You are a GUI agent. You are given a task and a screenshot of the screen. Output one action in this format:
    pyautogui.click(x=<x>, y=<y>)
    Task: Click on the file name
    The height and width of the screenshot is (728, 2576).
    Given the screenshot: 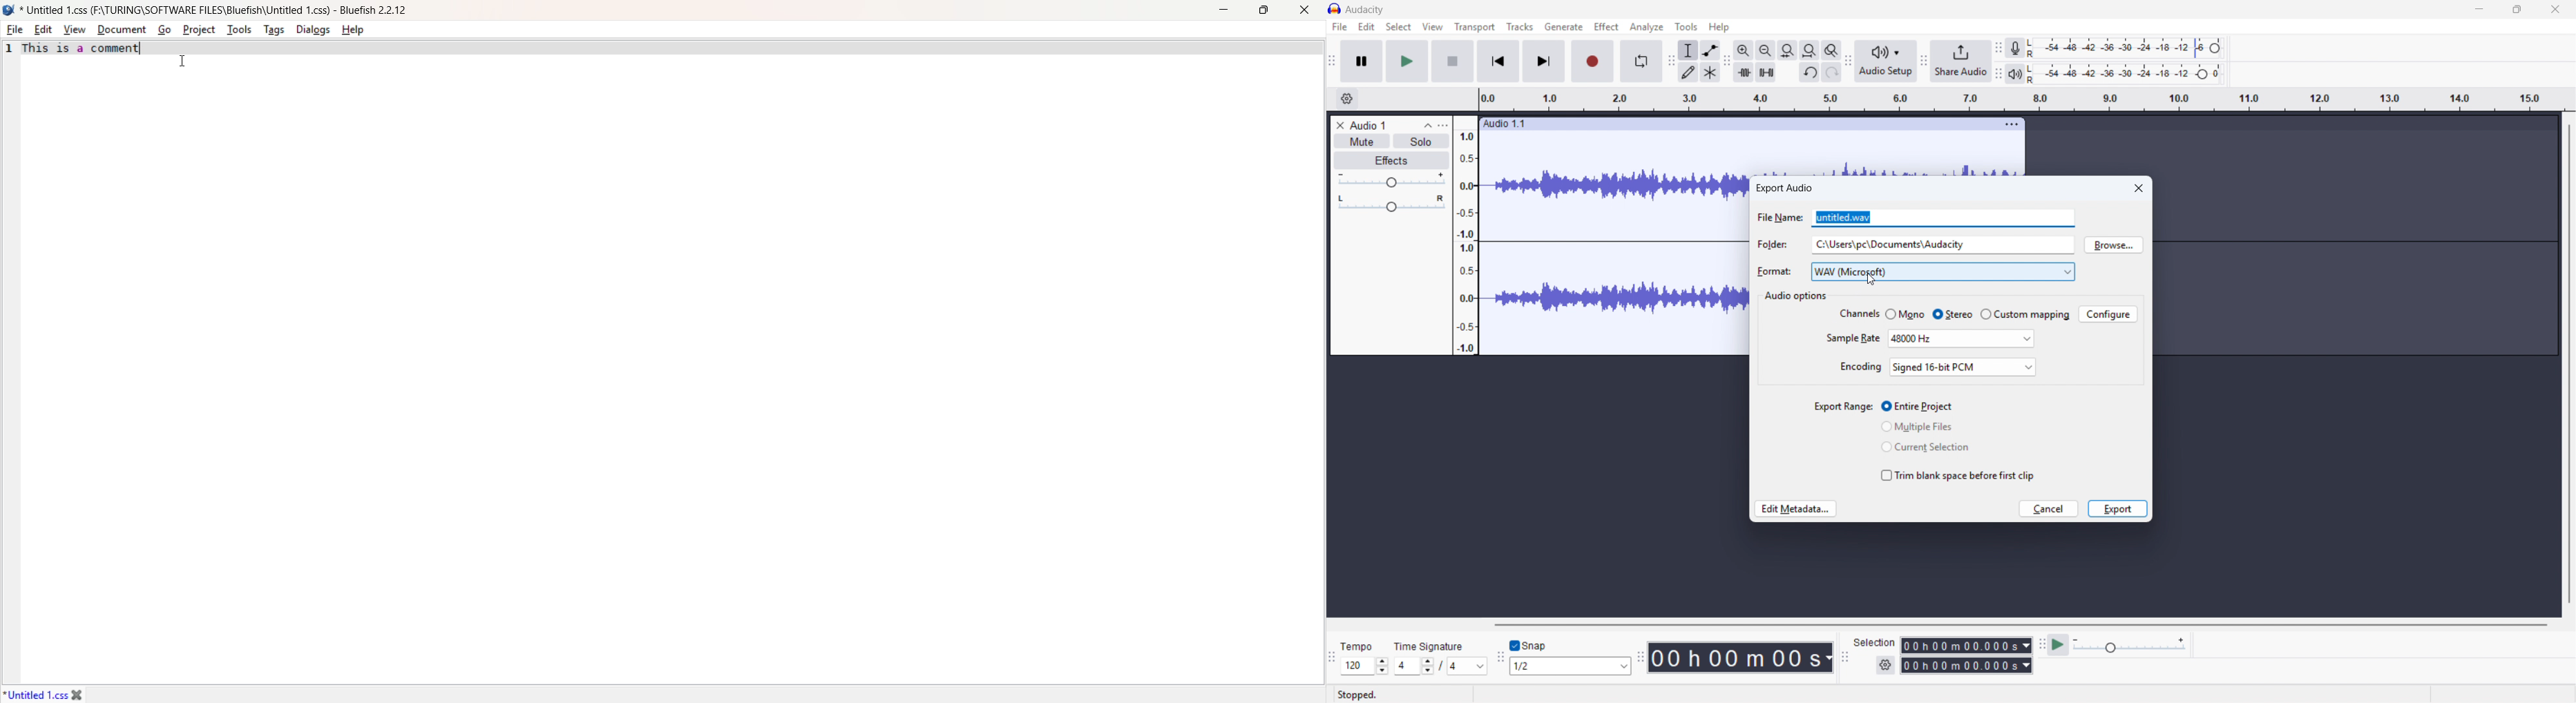 What is the action you would take?
    pyautogui.click(x=1780, y=220)
    